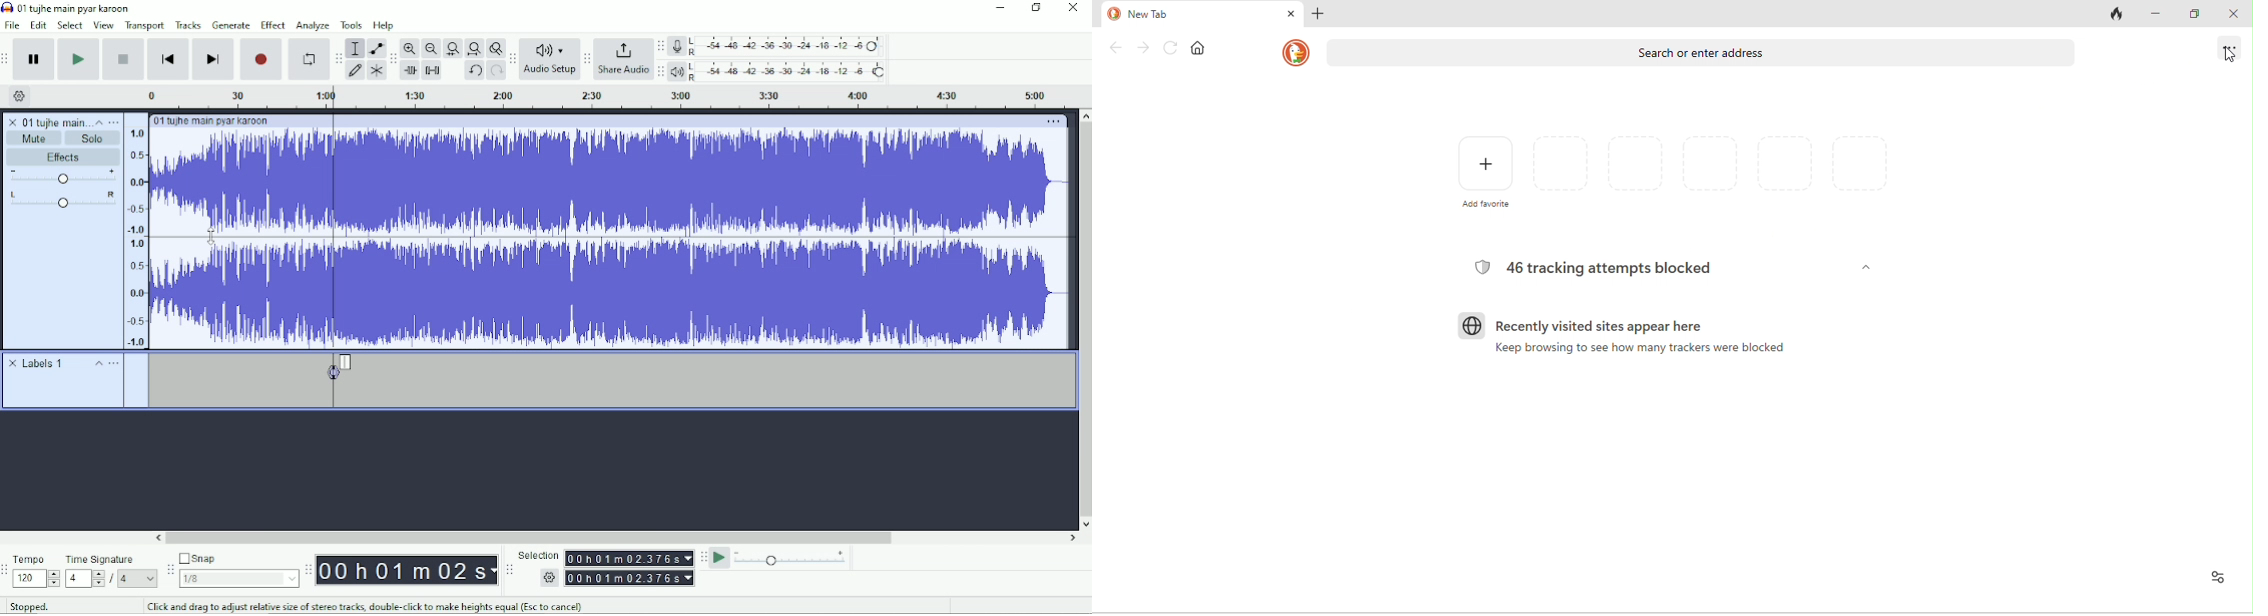 The image size is (2268, 616). What do you see at coordinates (67, 8) in the screenshot?
I see `Title` at bounding box center [67, 8].